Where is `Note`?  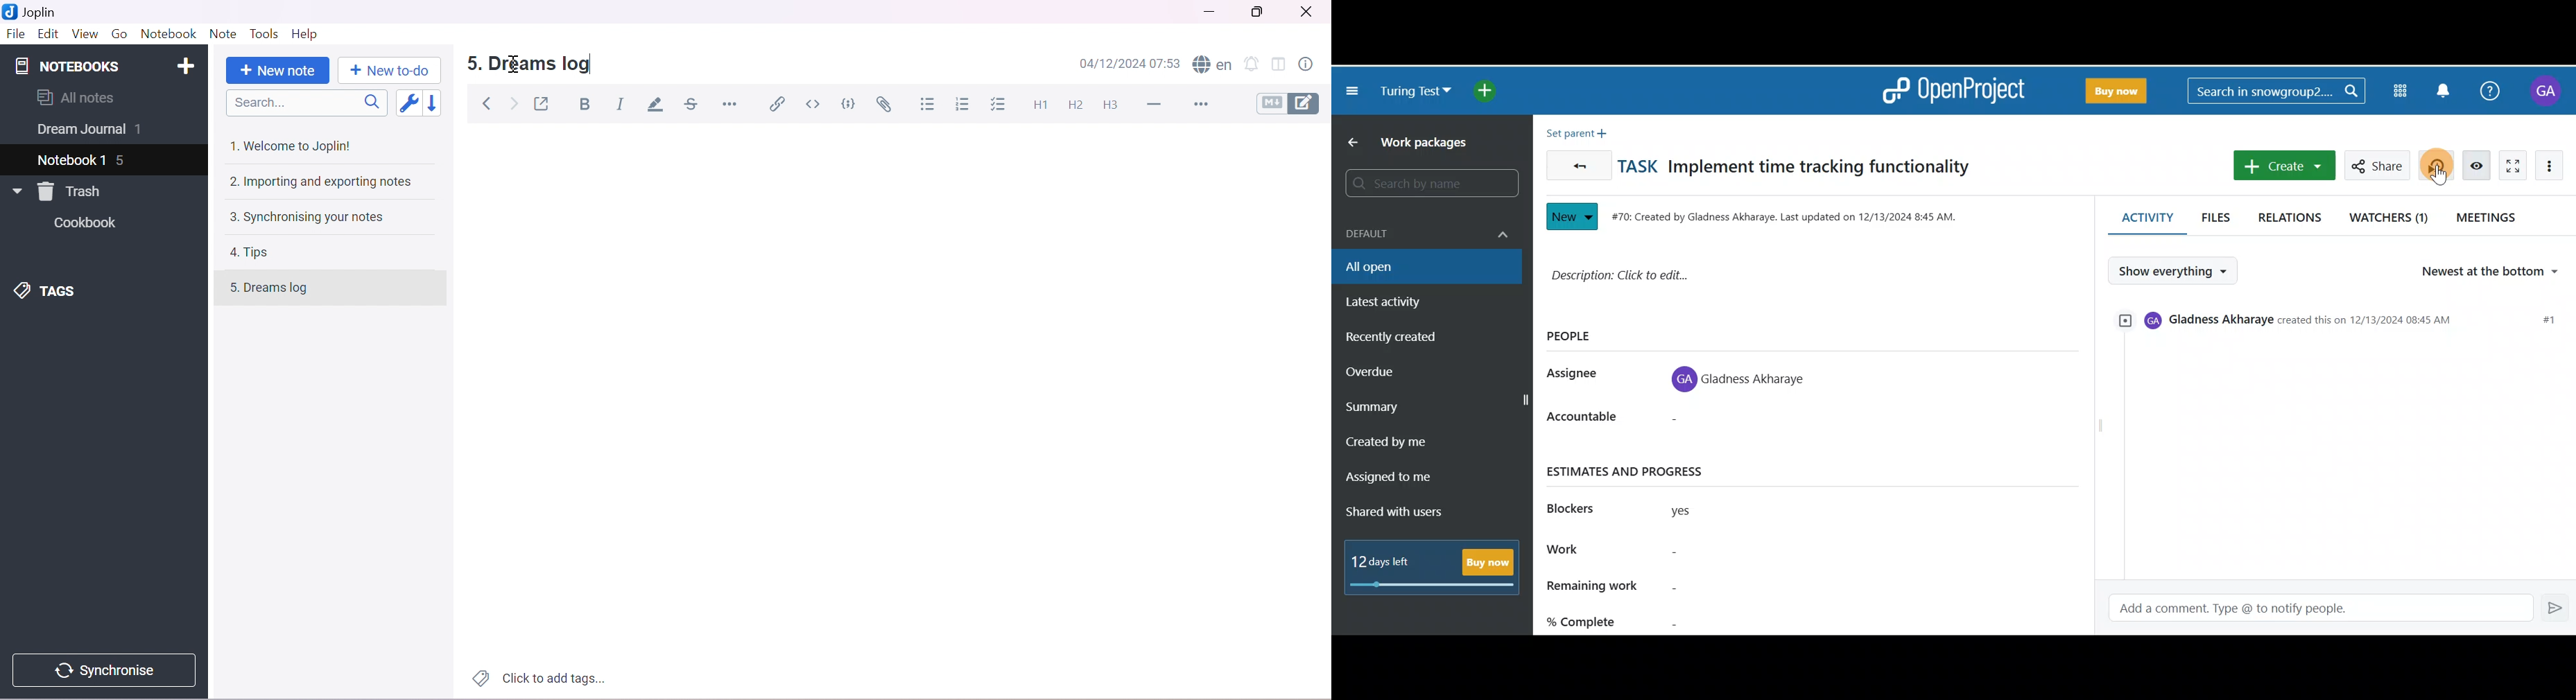 Note is located at coordinates (222, 35).